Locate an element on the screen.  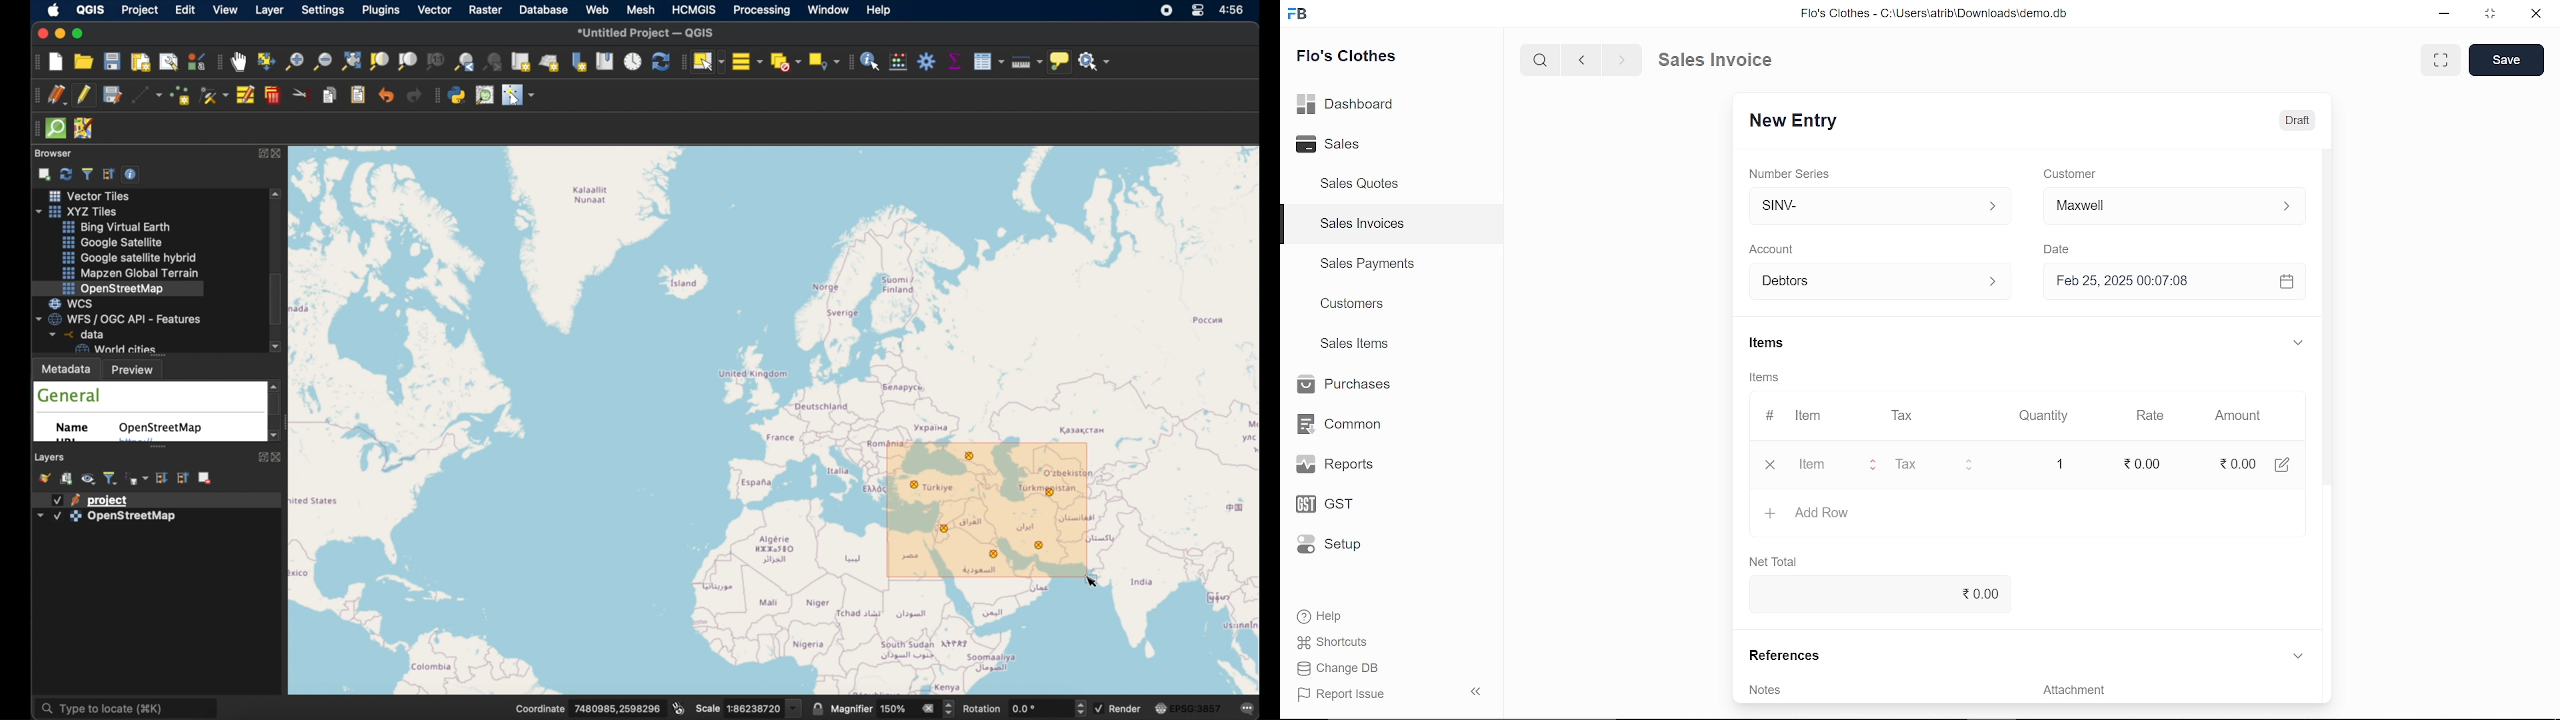
Customers is located at coordinates (1354, 303).